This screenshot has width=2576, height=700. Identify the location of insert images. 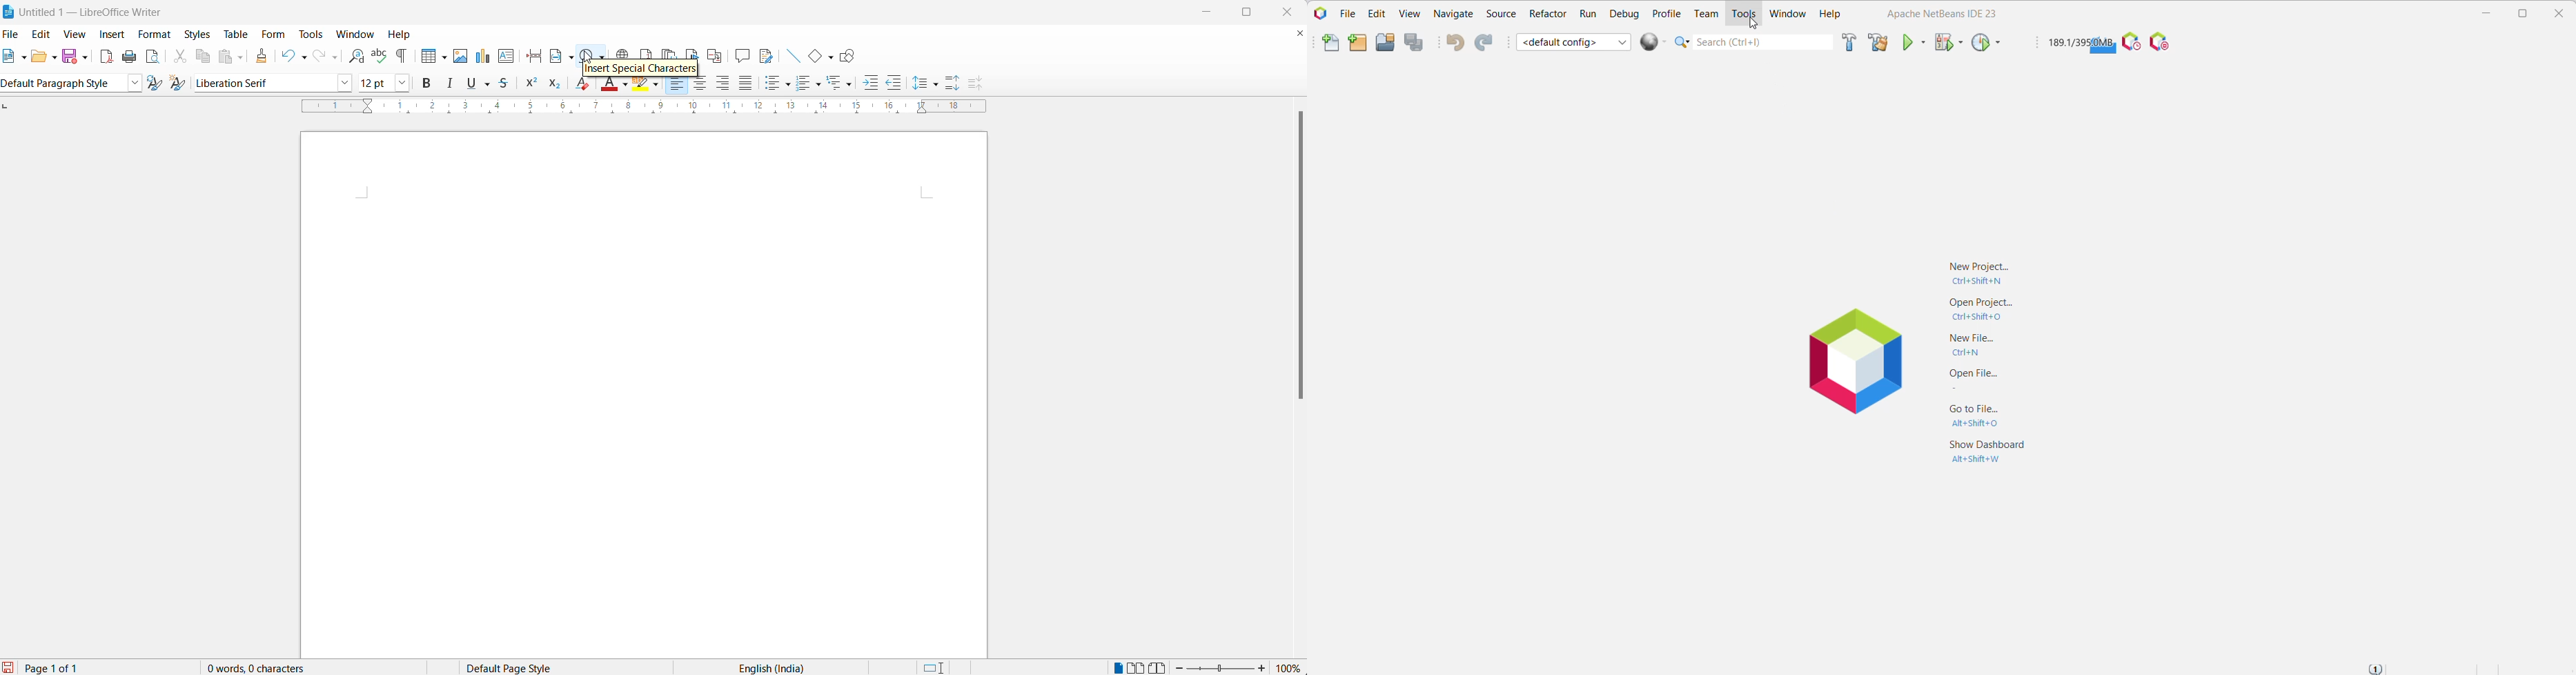
(460, 57).